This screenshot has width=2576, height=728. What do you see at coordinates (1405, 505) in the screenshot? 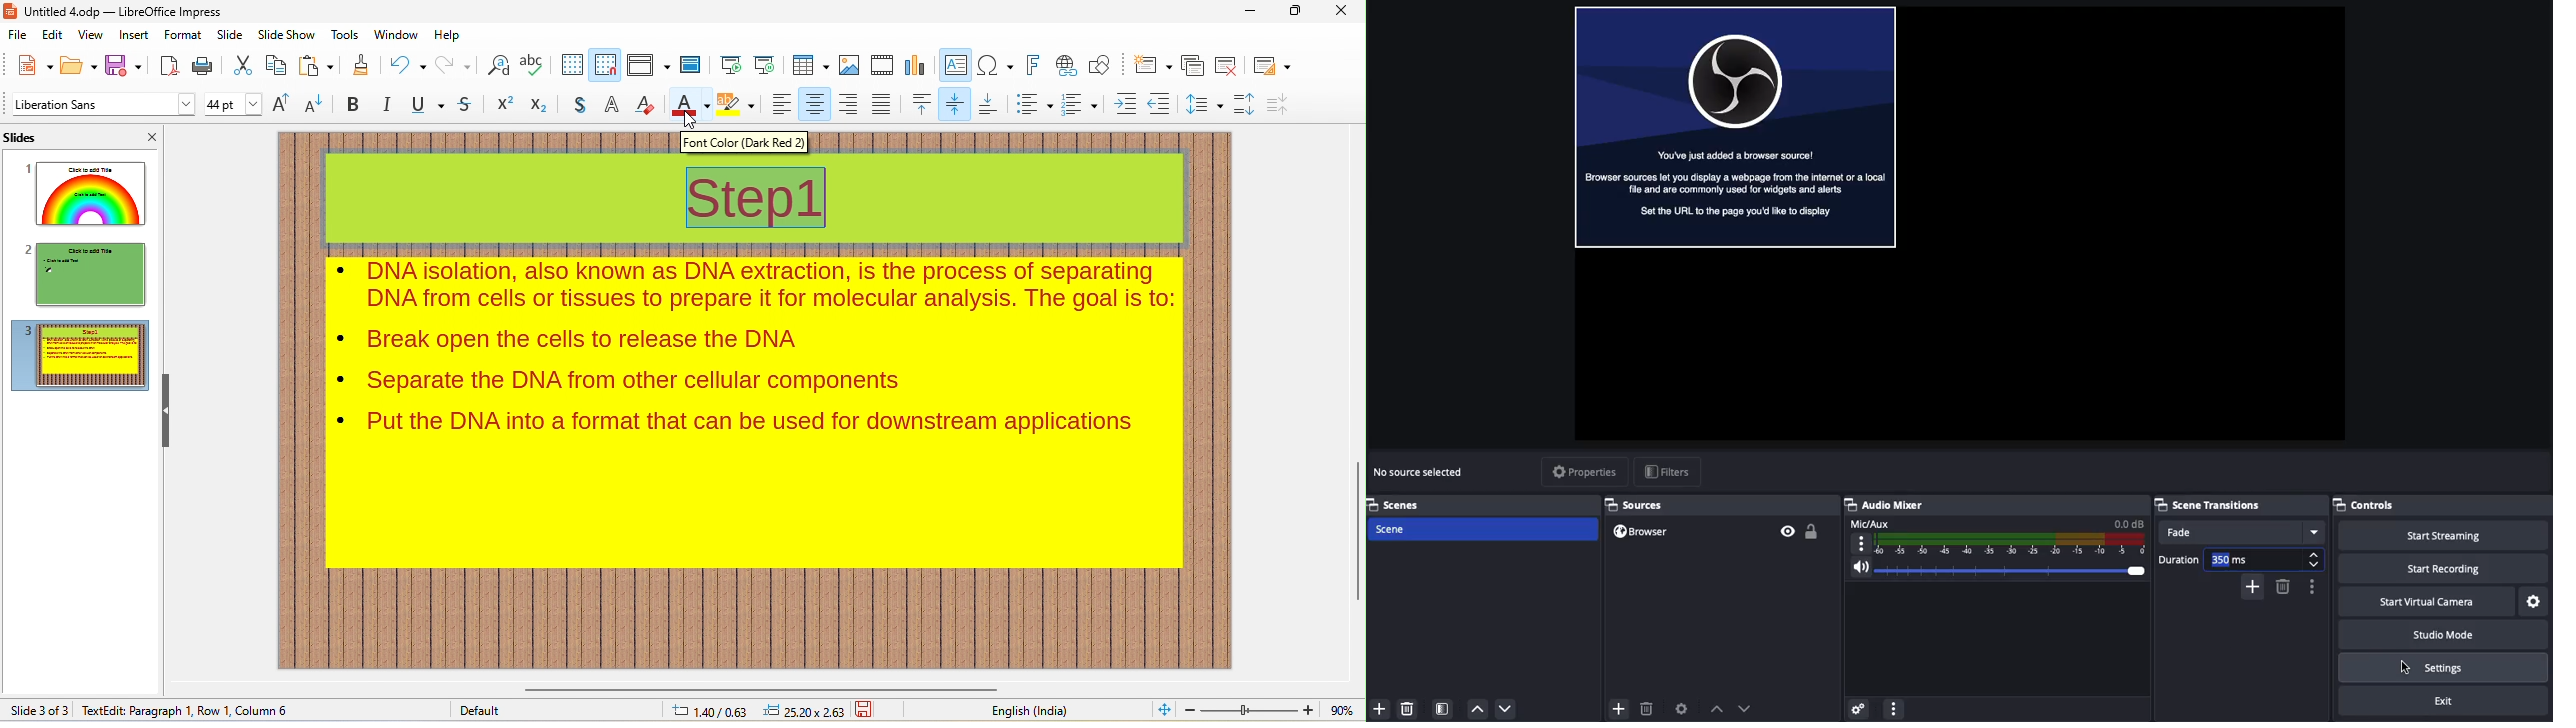
I see `Scenes` at bounding box center [1405, 505].